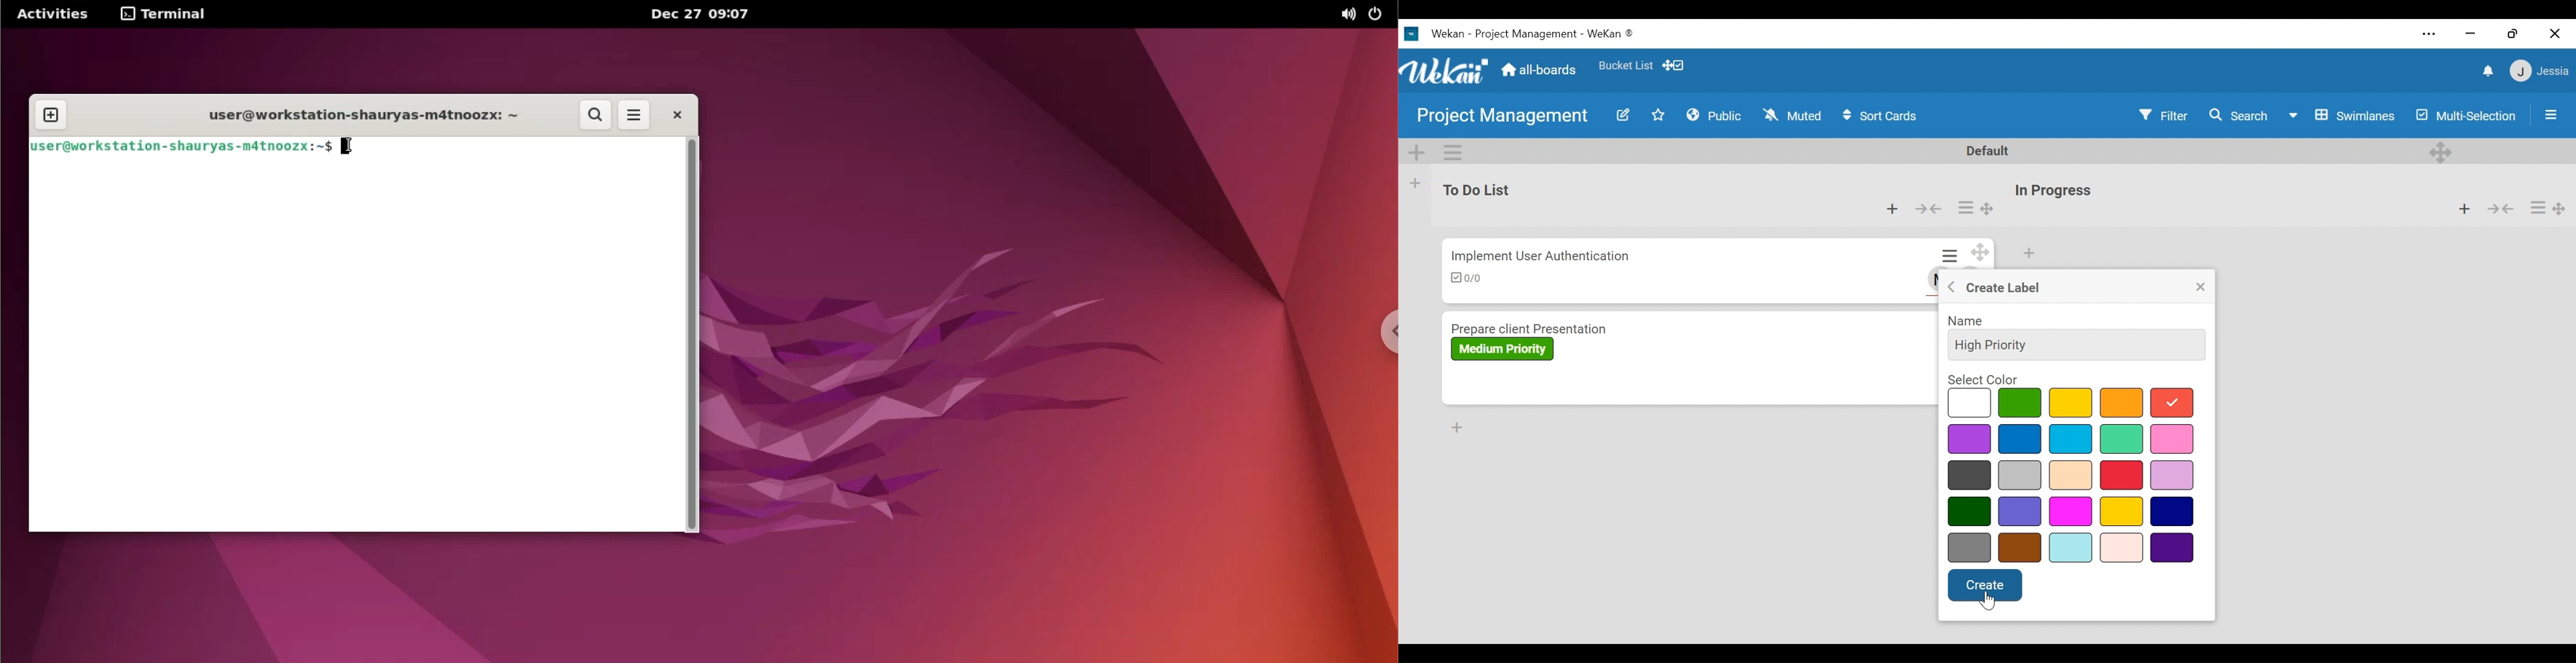 The height and width of the screenshot is (672, 2576). What do you see at coordinates (1416, 183) in the screenshot?
I see `Add list` at bounding box center [1416, 183].